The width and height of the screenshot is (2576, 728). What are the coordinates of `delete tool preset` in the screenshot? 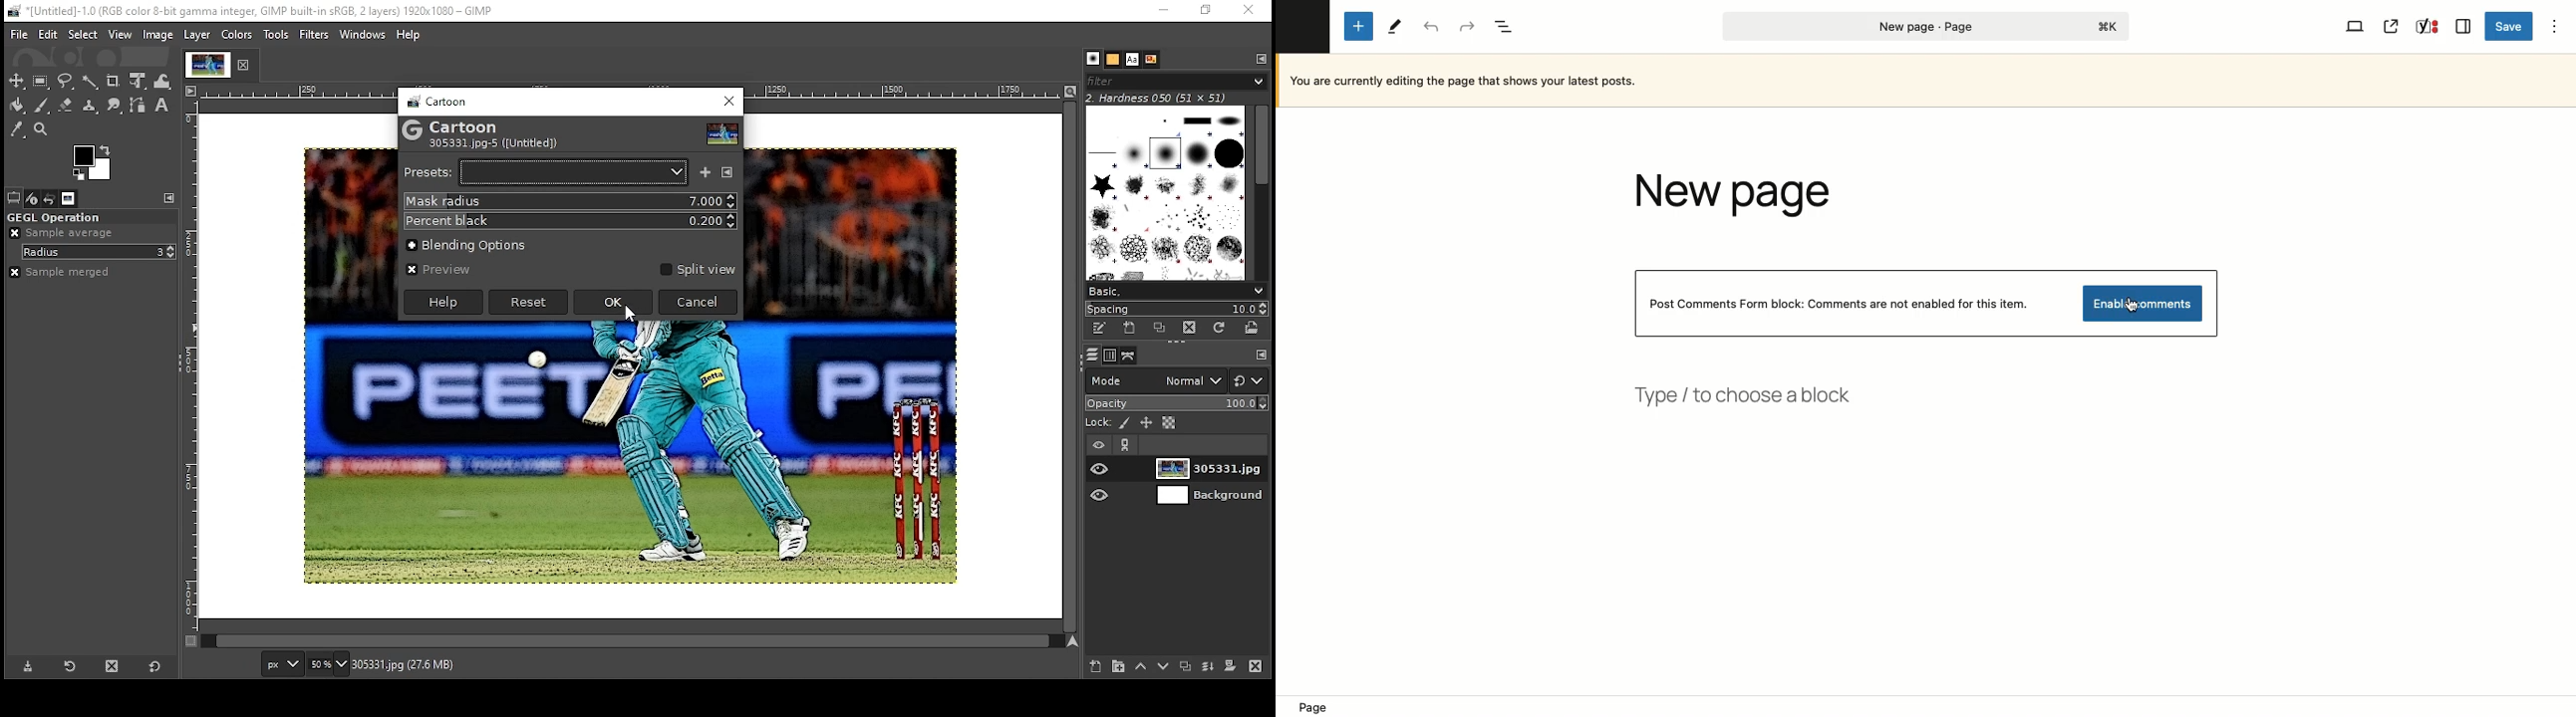 It's located at (113, 666).